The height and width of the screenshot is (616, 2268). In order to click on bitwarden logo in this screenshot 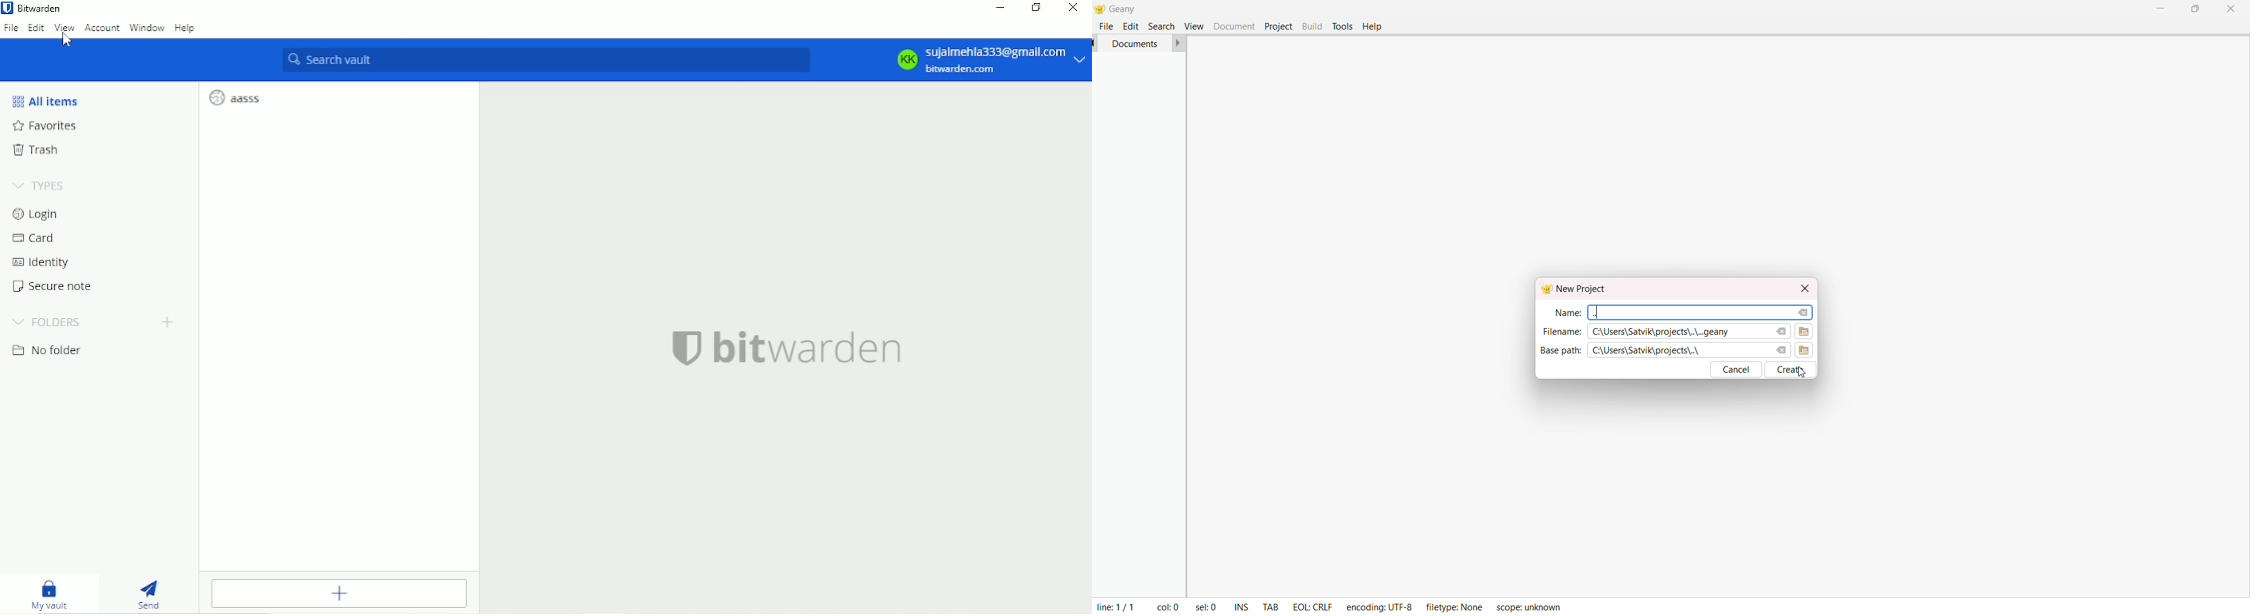, I will do `click(686, 348)`.